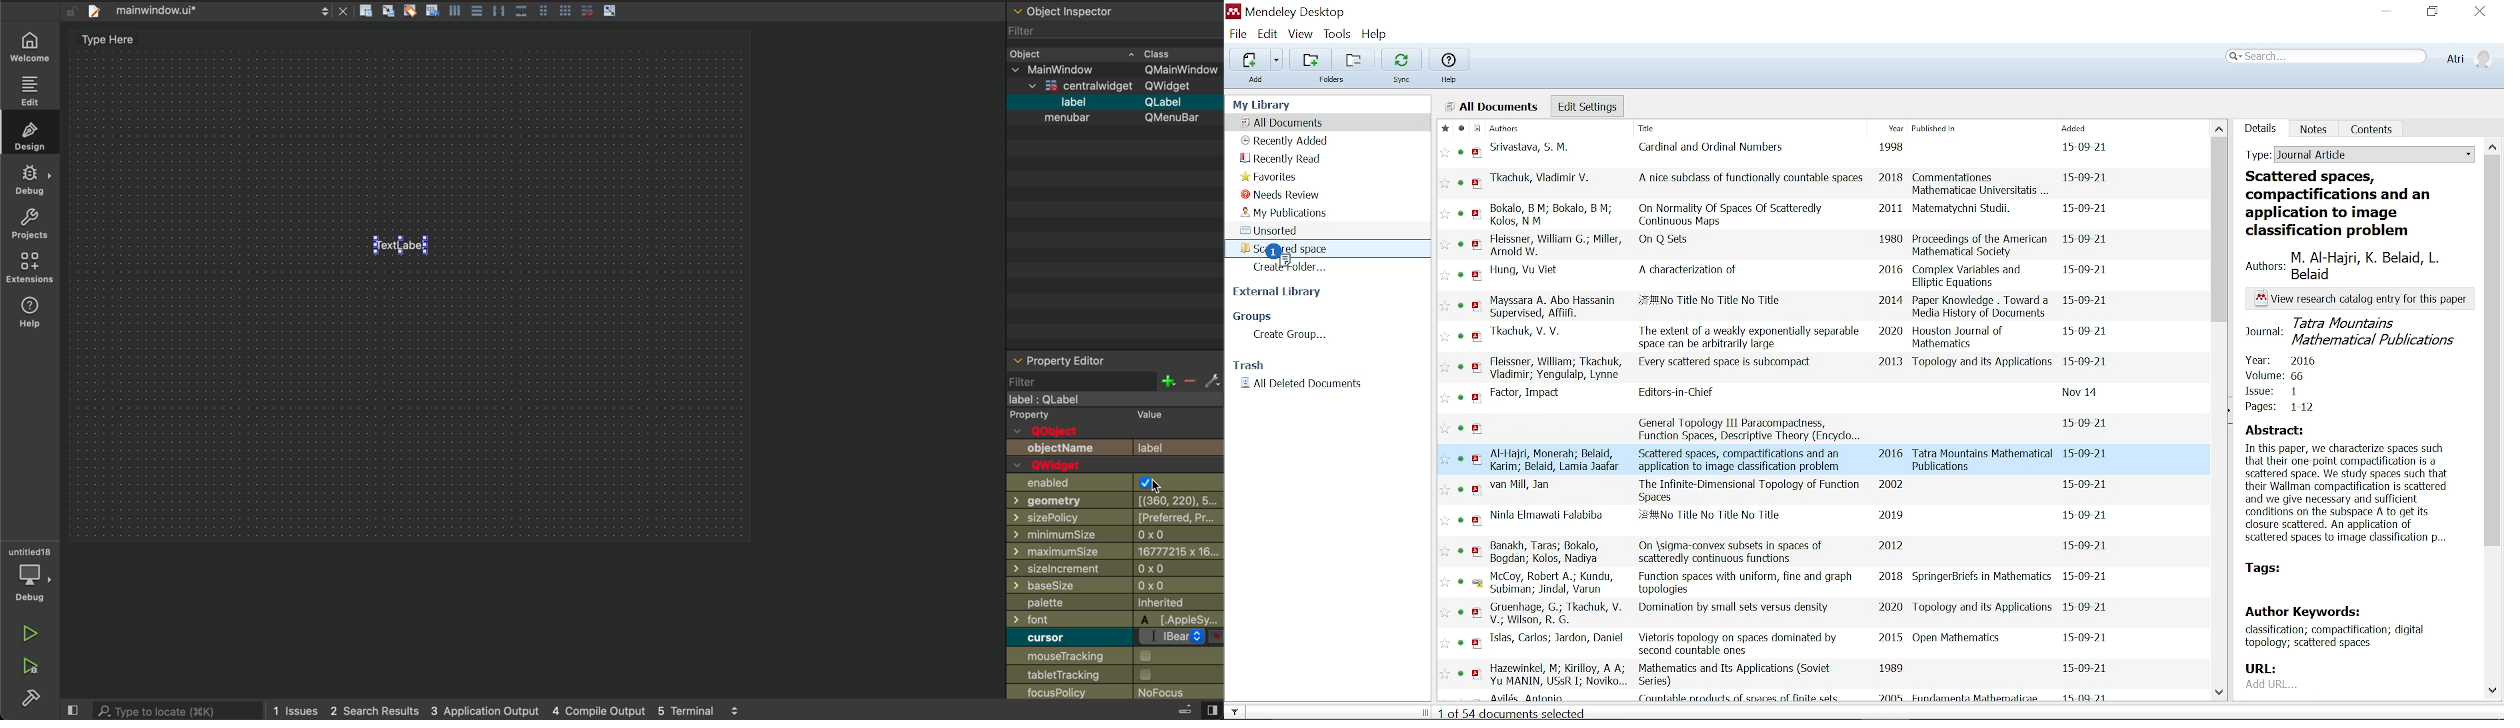  I want to click on authors, so click(1553, 584).